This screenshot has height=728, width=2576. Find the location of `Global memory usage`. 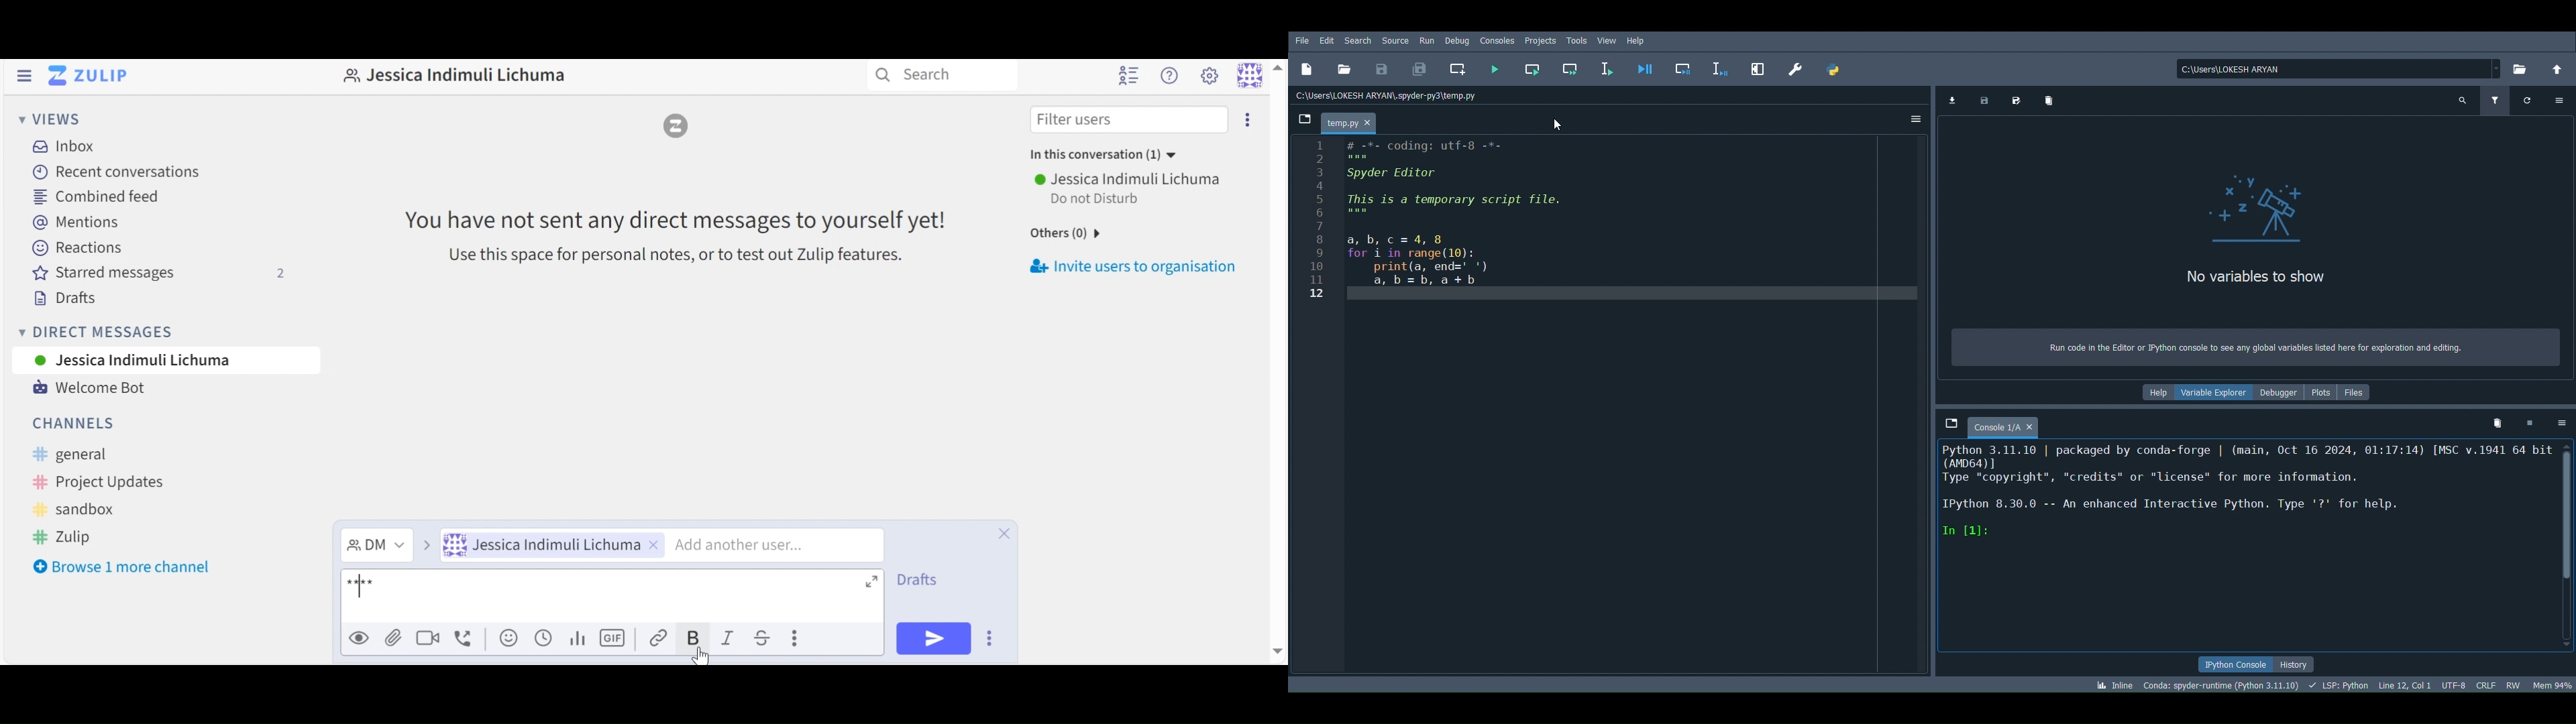

Global memory usage is located at coordinates (2551, 684).